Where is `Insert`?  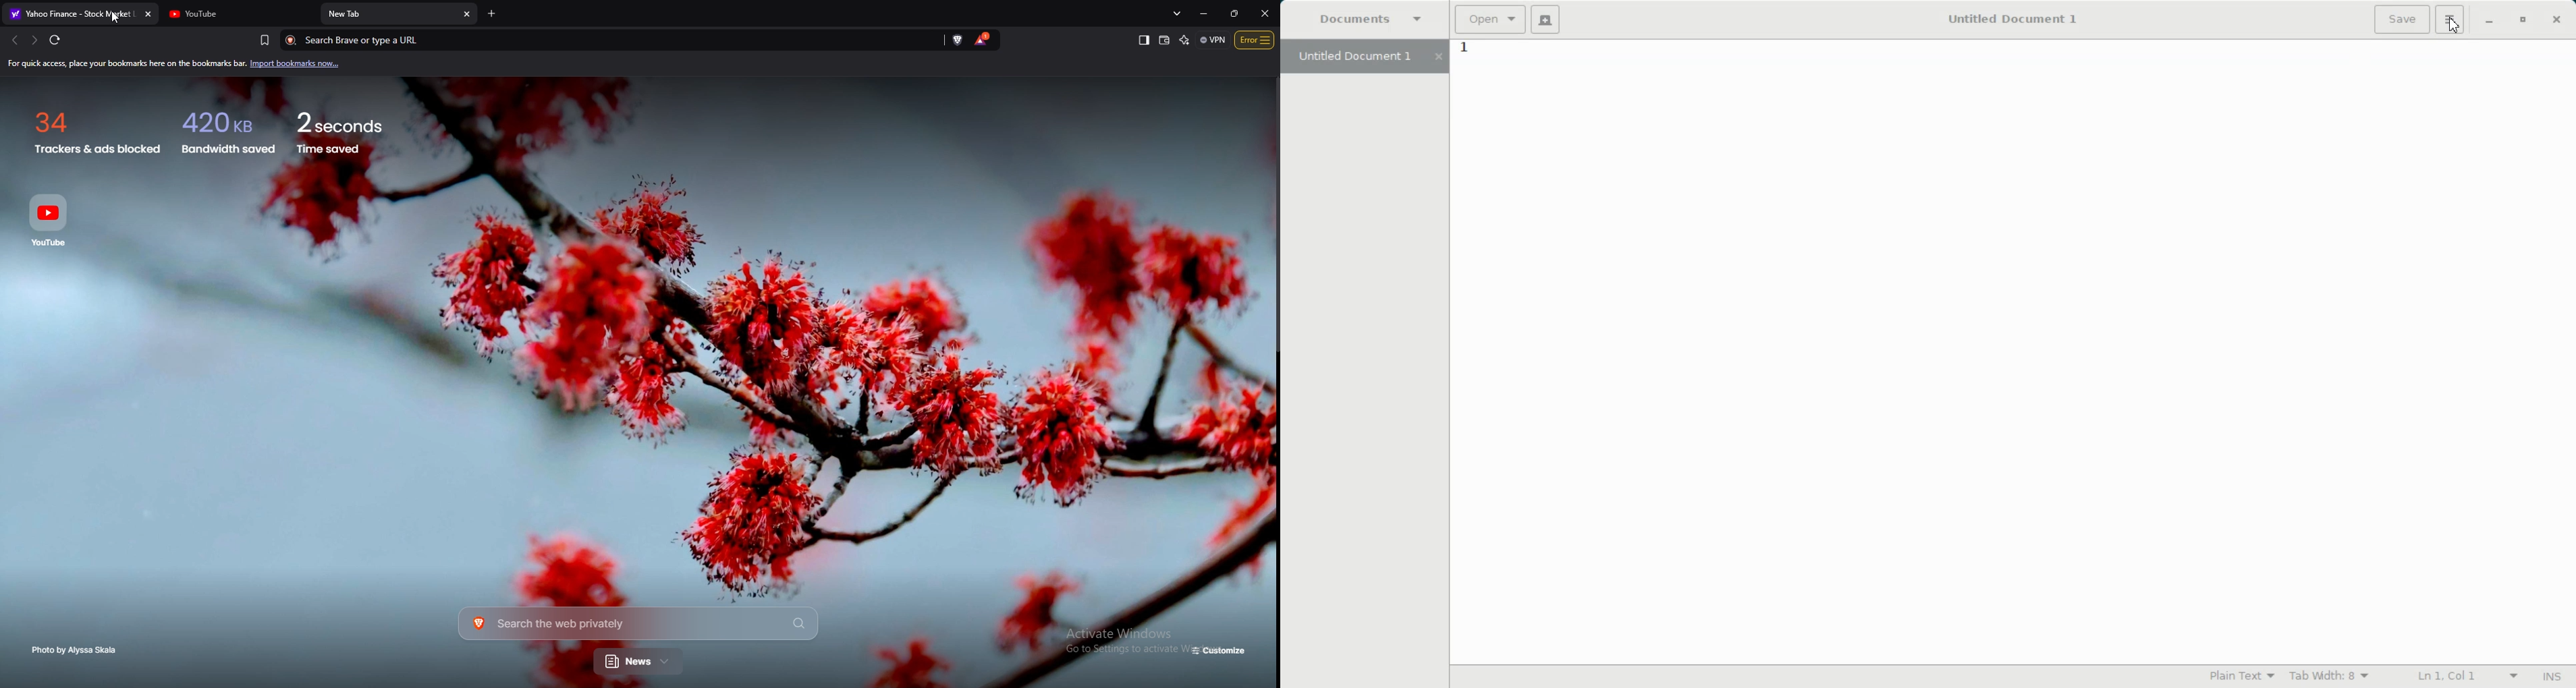 Insert is located at coordinates (2550, 678).